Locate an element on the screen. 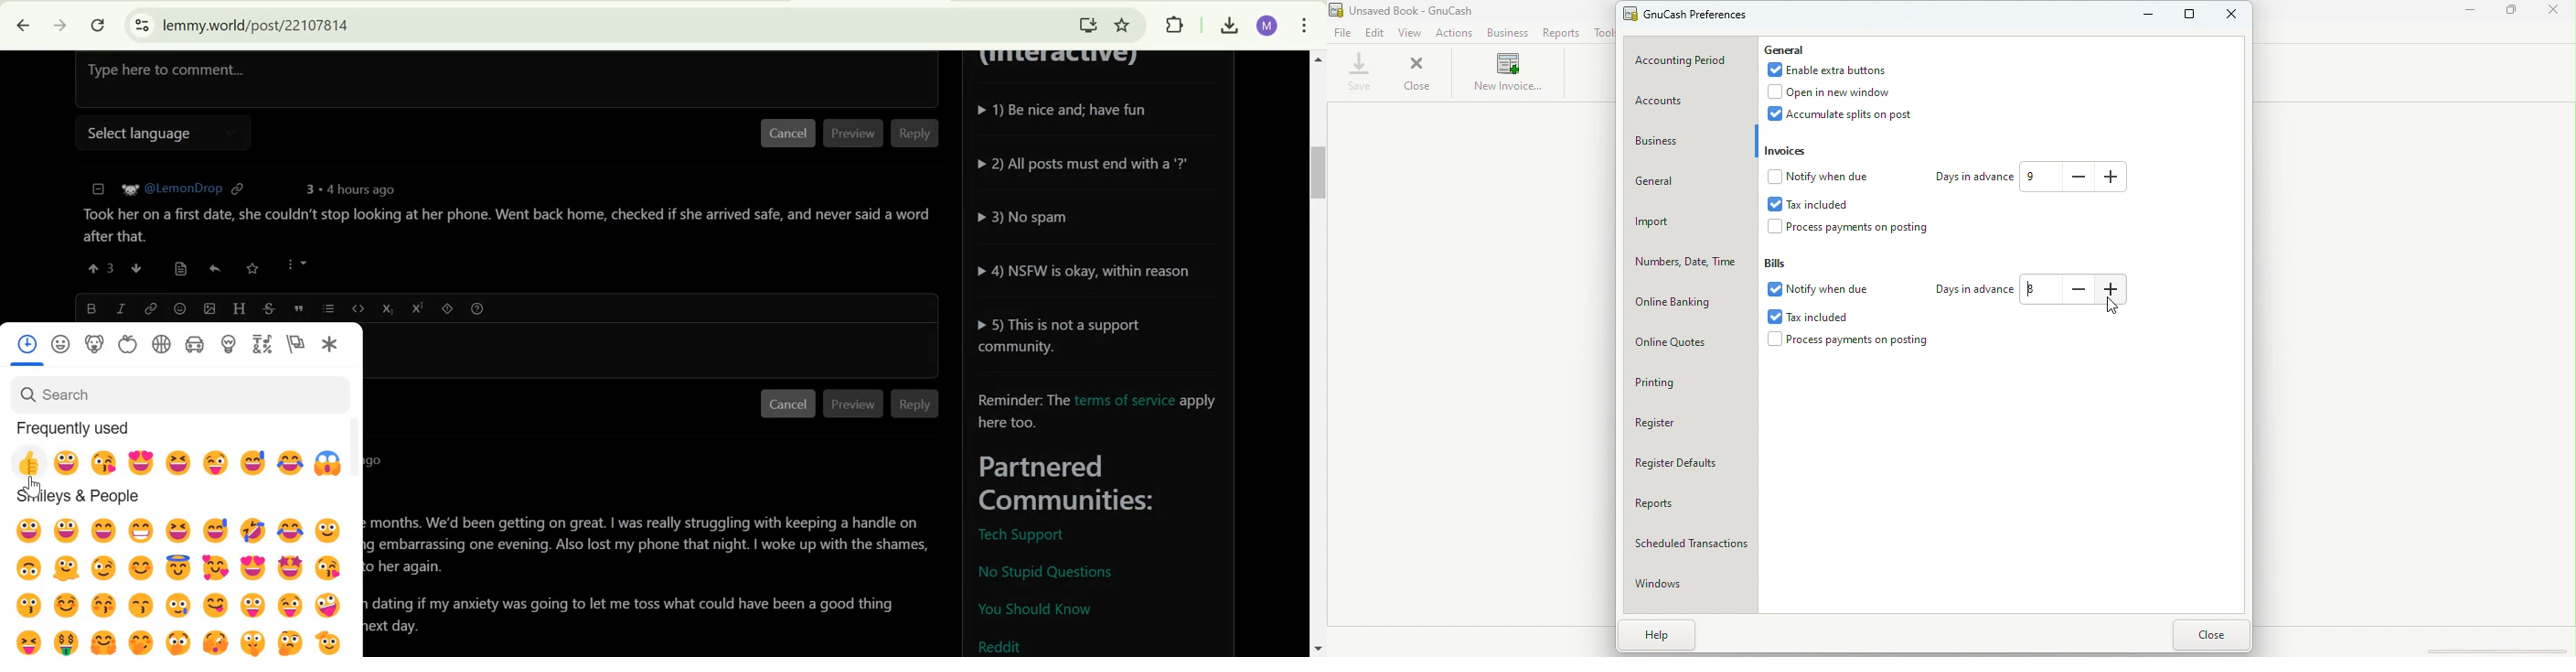 The width and height of the screenshot is (2576, 672). General is located at coordinates (1785, 48).